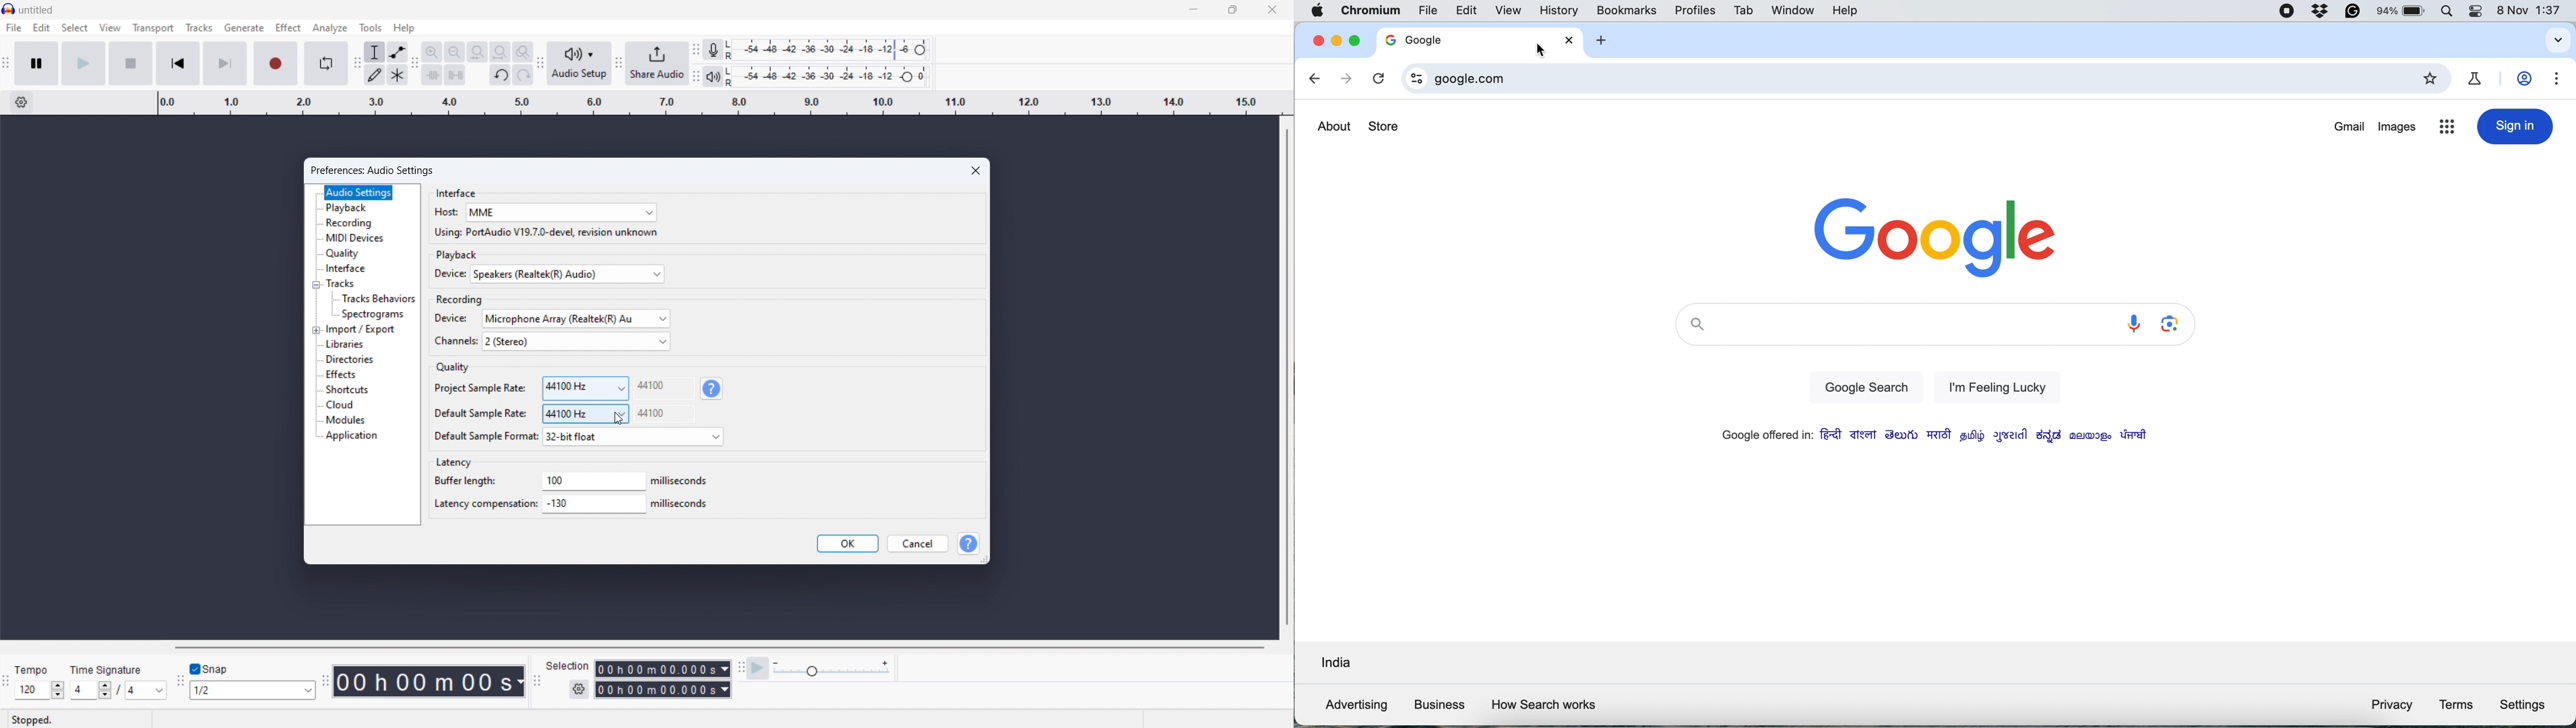 This screenshot has width=2576, height=728. What do you see at coordinates (2556, 41) in the screenshot?
I see `search tabs` at bounding box center [2556, 41].